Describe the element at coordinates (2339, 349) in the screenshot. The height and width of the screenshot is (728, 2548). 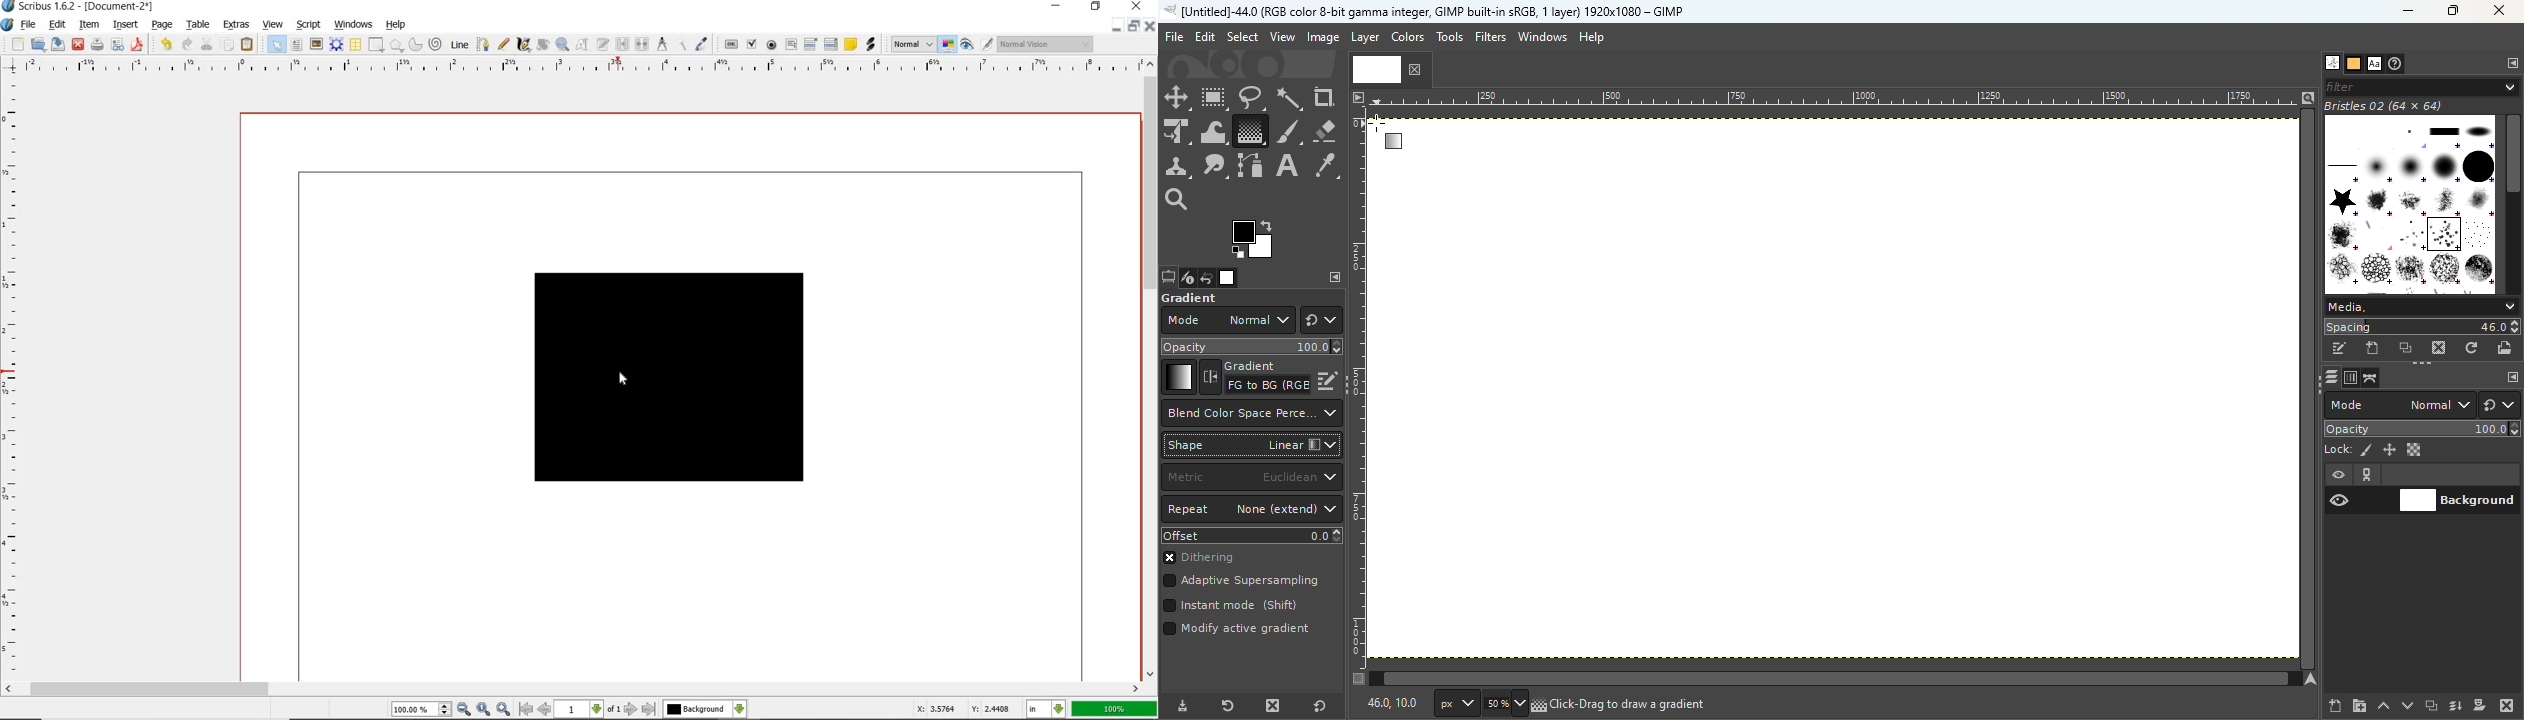
I see `Edit this brush` at that location.